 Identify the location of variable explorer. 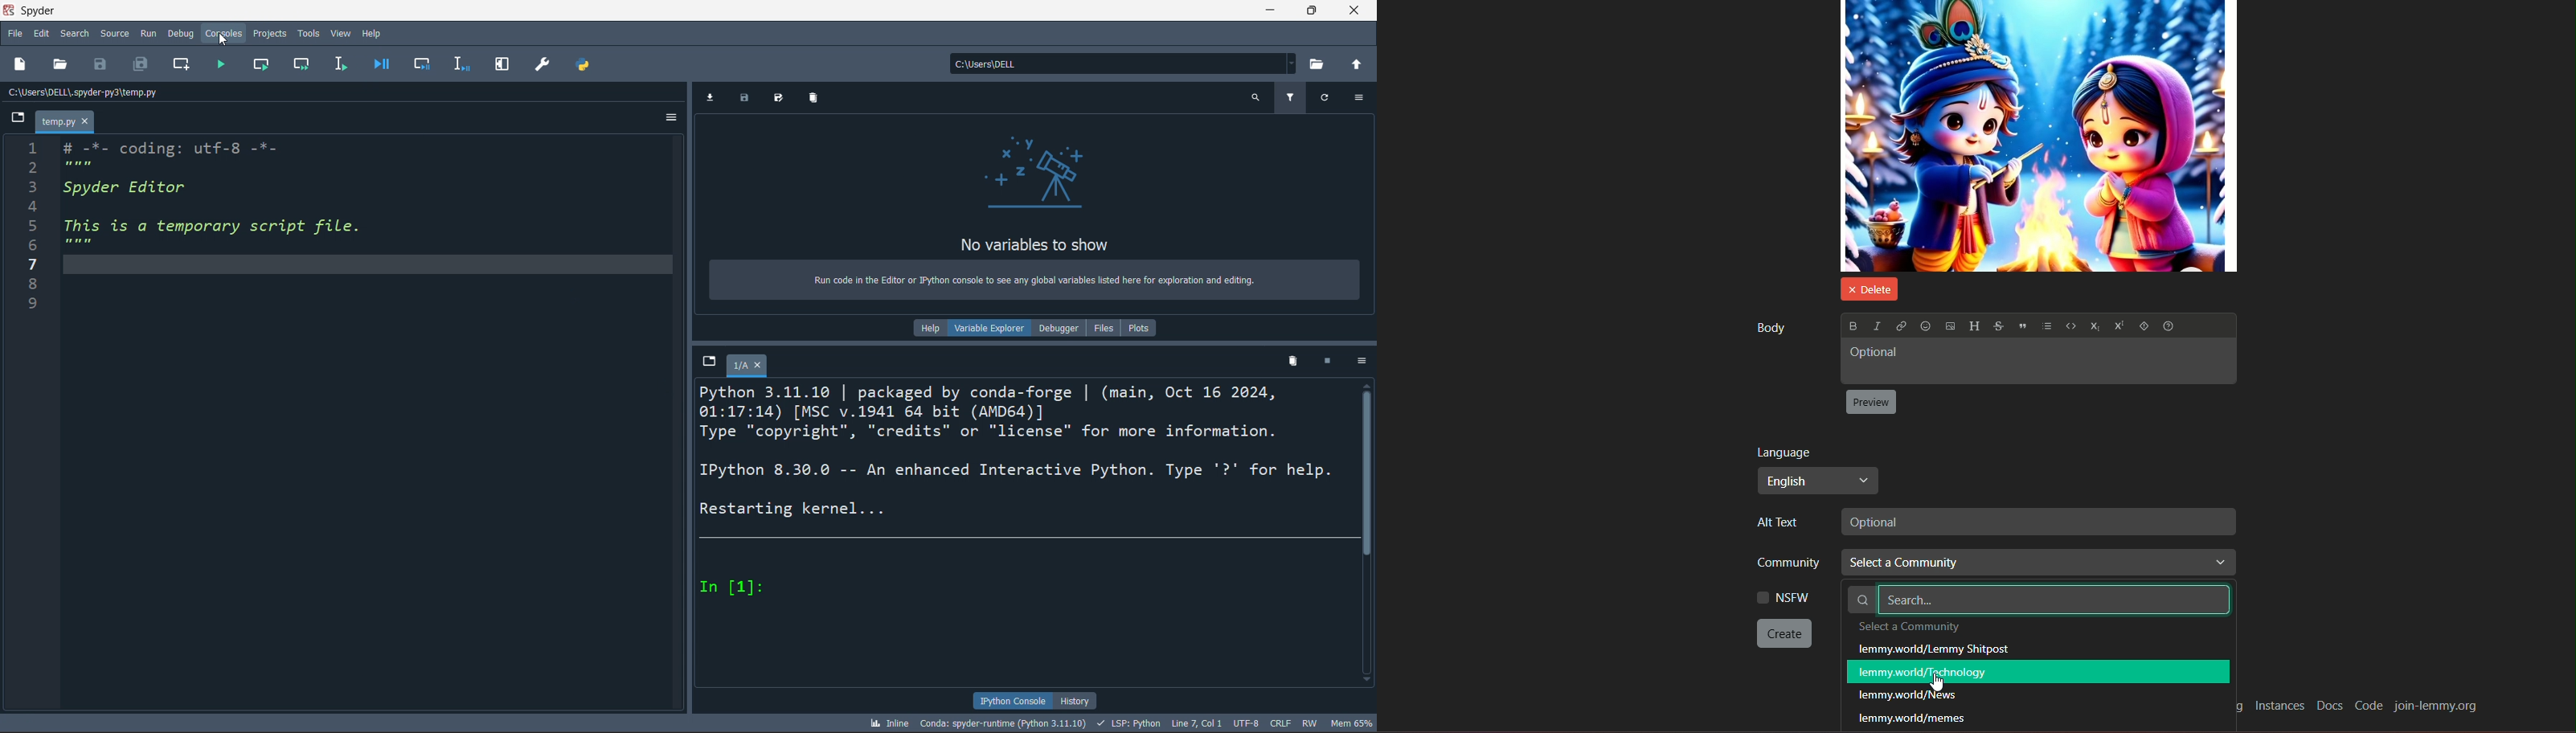
(988, 328).